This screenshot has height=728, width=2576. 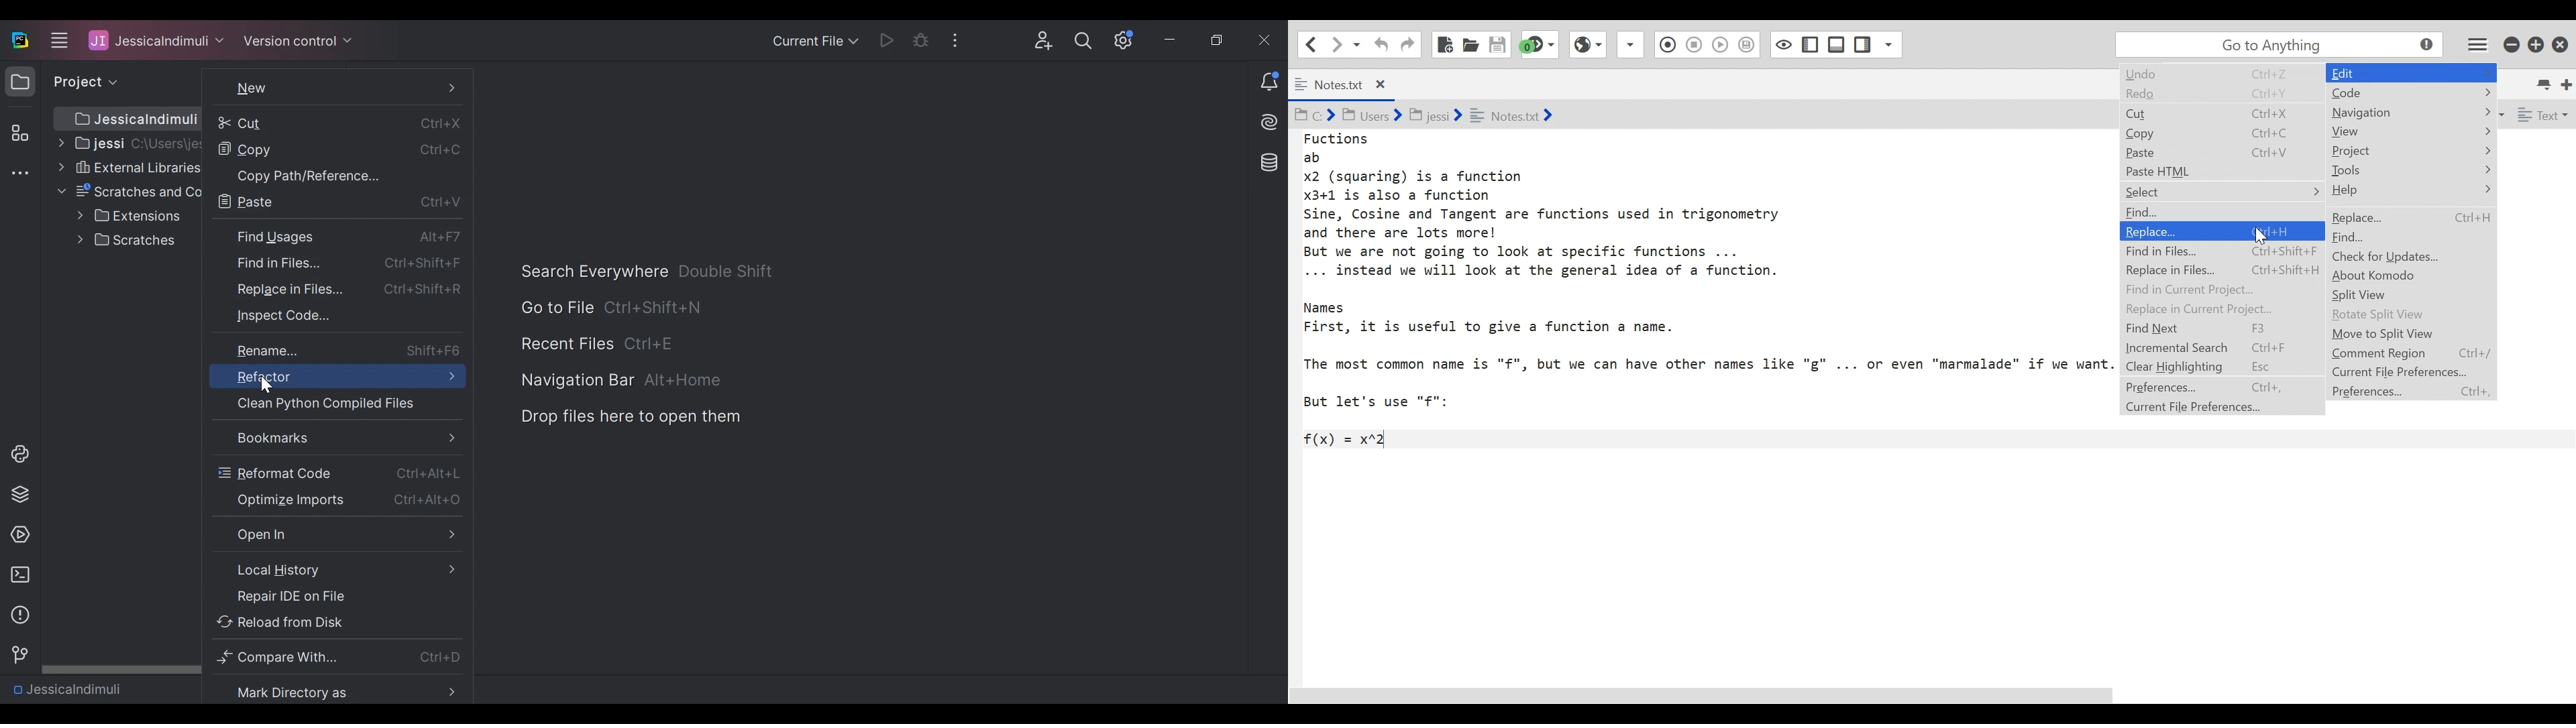 I want to click on Bookmarks, so click(x=340, y=438).